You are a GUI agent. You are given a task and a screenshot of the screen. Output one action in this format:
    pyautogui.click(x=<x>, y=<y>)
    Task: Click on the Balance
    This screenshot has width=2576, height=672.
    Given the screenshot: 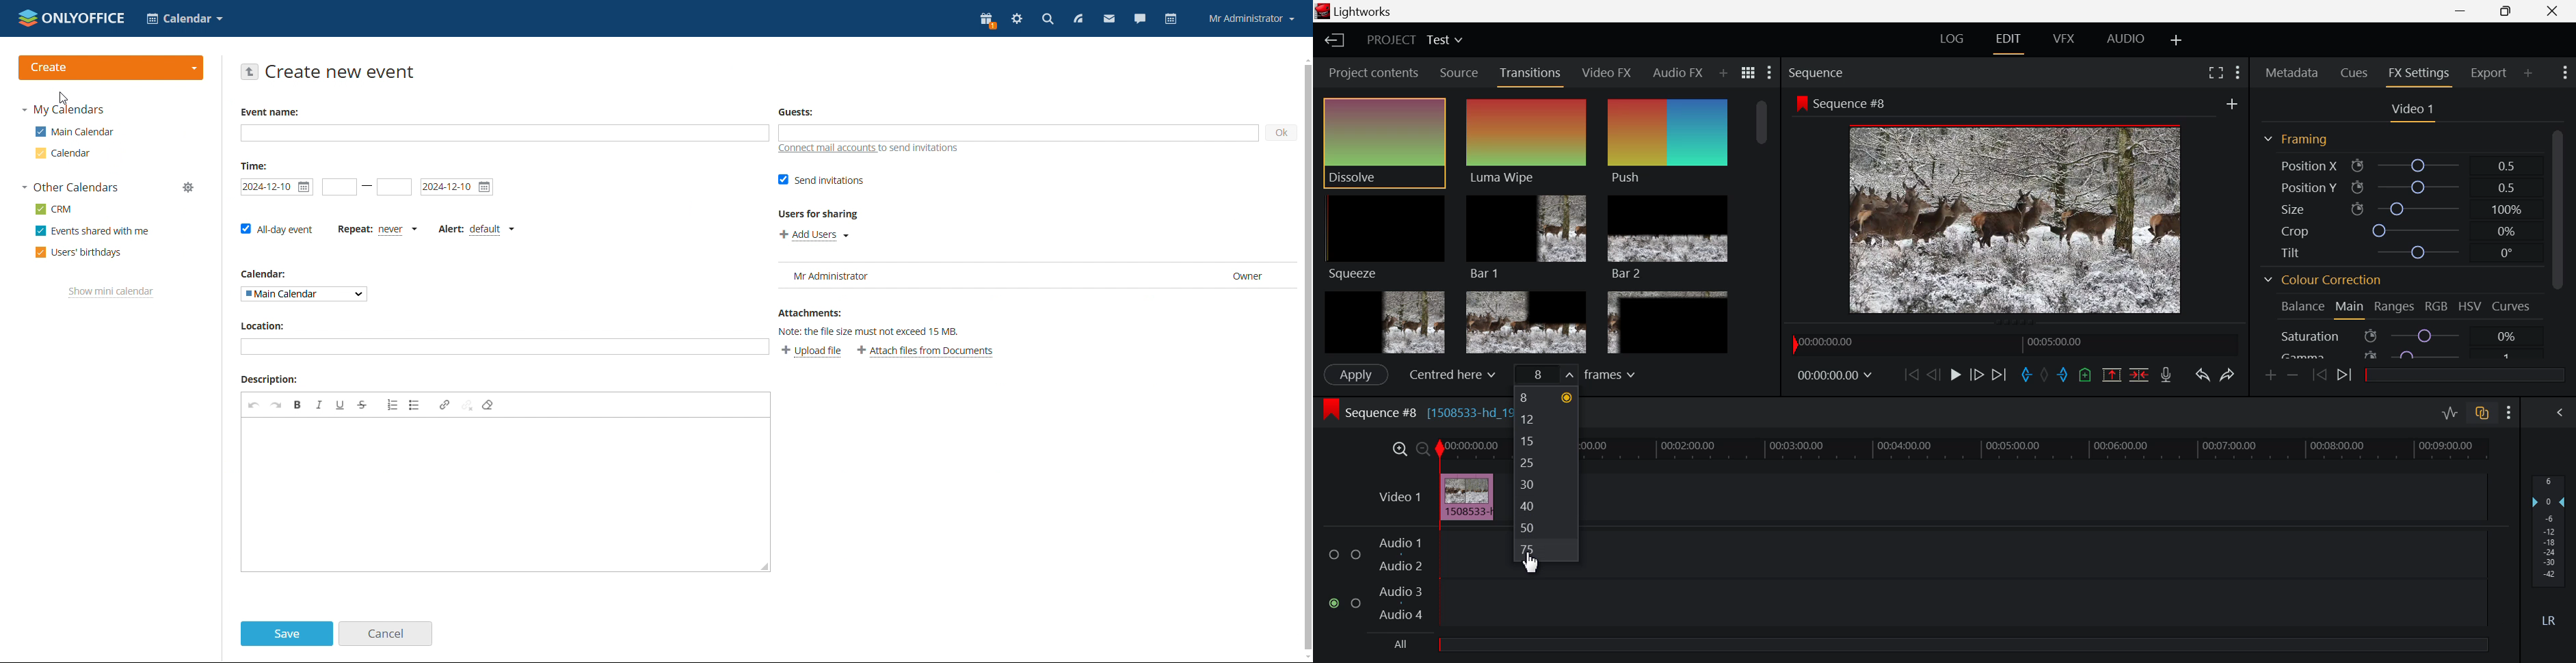 What is the action you would take?
    pyautogui.click(x=2301, y=308)
    